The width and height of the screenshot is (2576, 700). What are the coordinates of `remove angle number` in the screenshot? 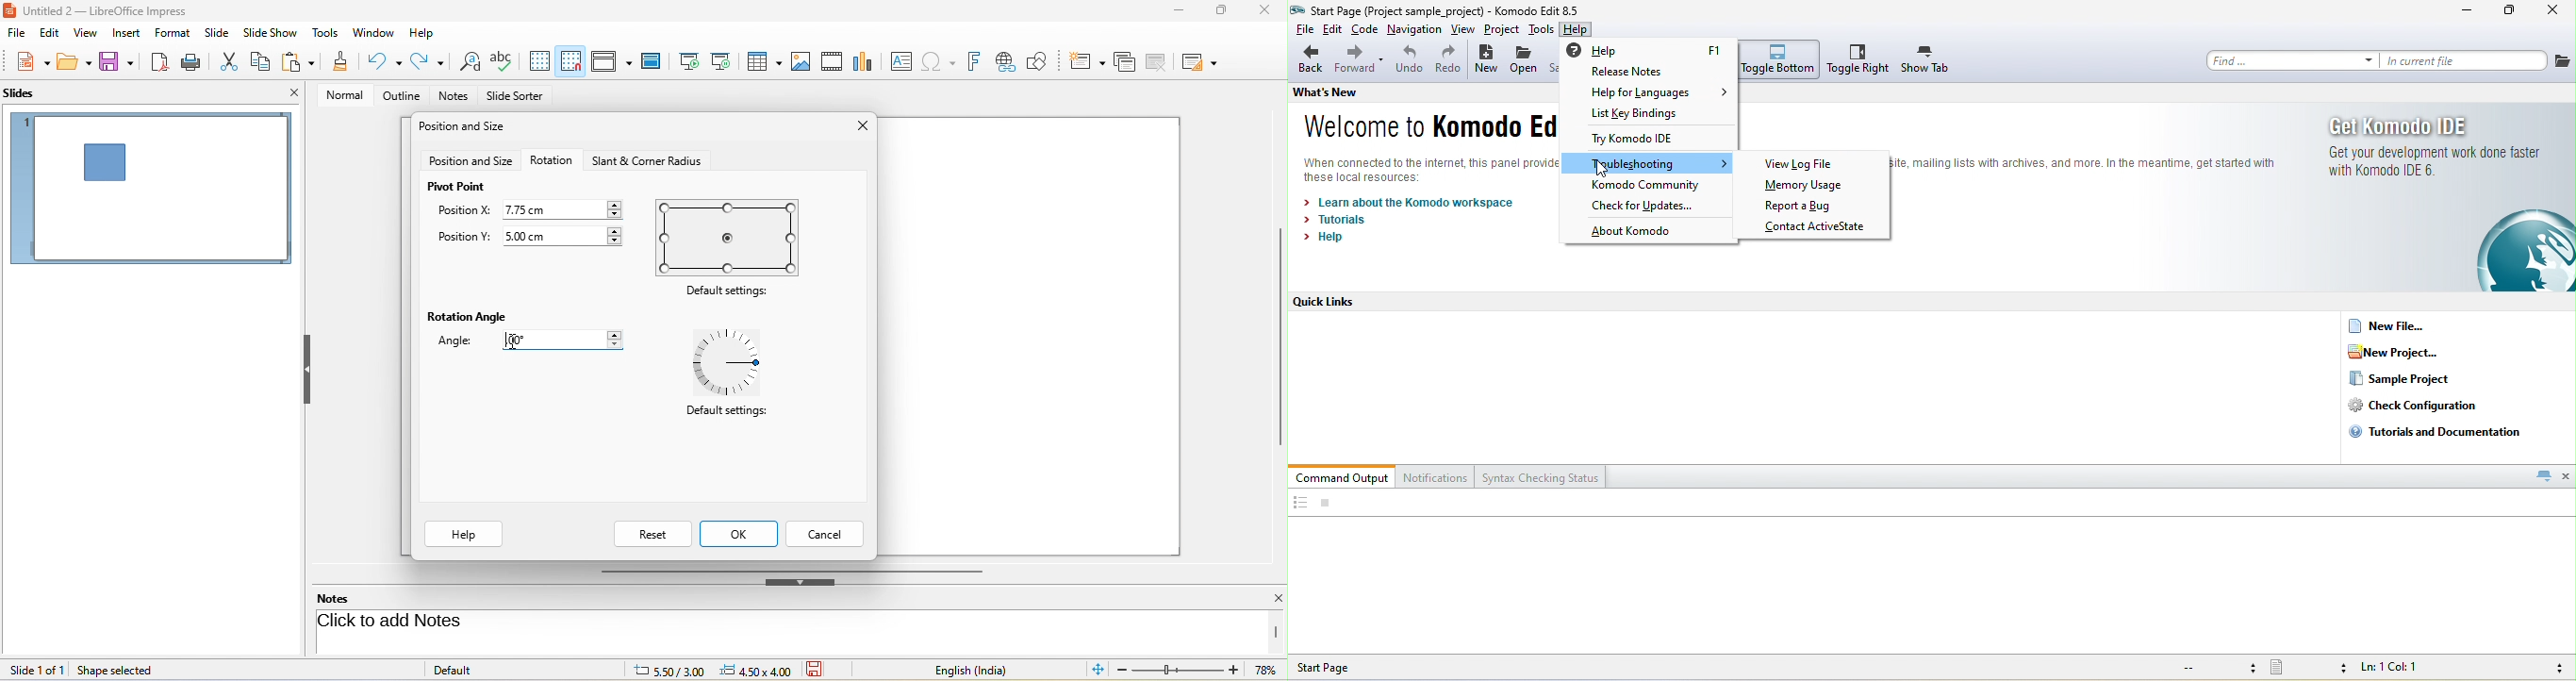 It's located at (564, 341).